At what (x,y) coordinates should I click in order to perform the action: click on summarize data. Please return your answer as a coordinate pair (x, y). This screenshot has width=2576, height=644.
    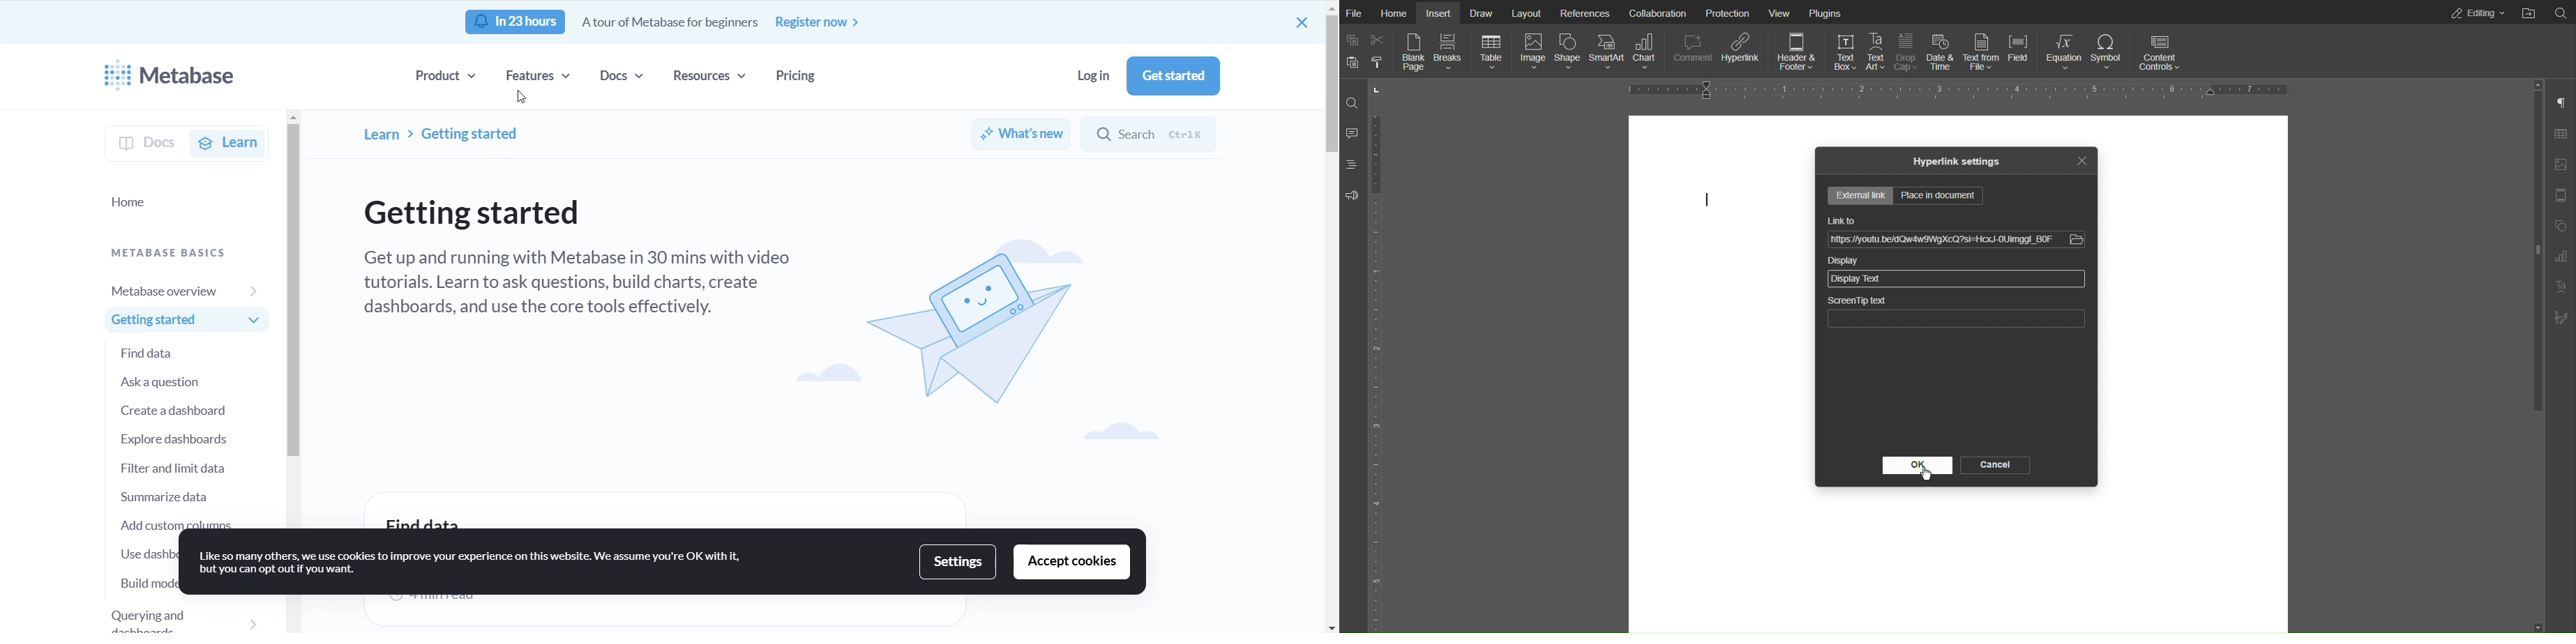
    Looking at the image, I should click on (170, 496).